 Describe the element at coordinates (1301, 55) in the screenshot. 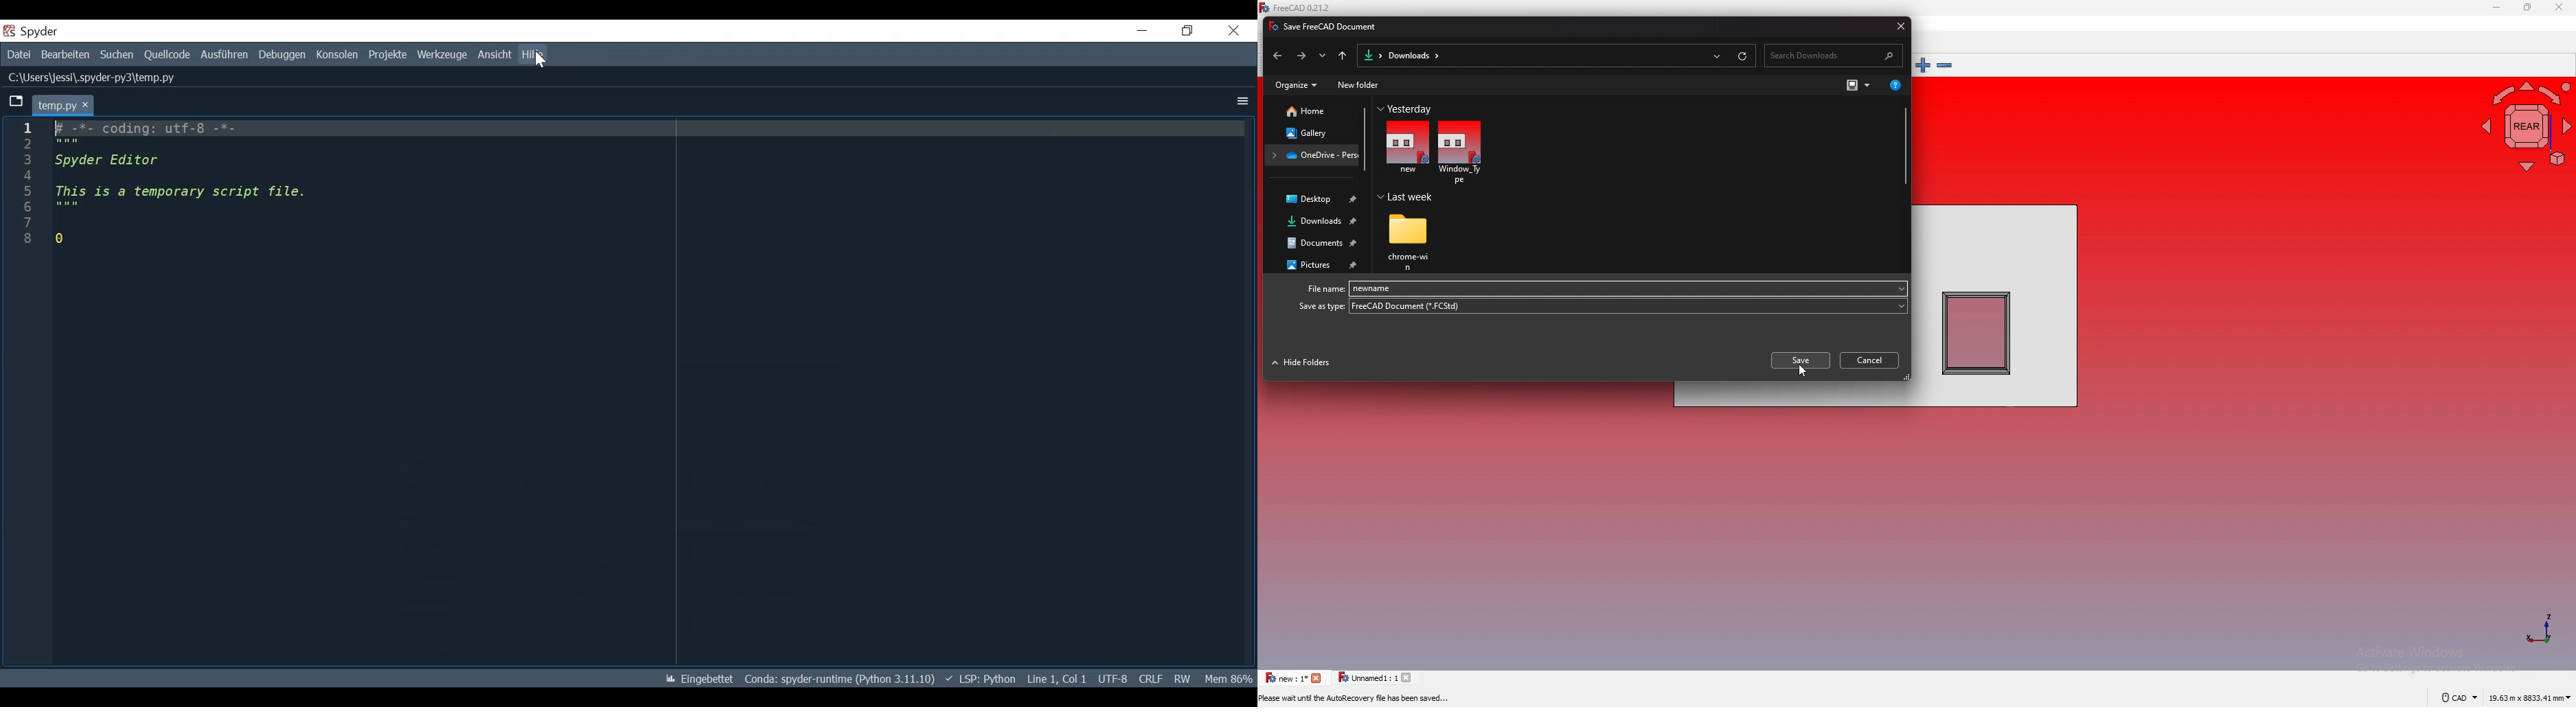

I see `forward` at that location.